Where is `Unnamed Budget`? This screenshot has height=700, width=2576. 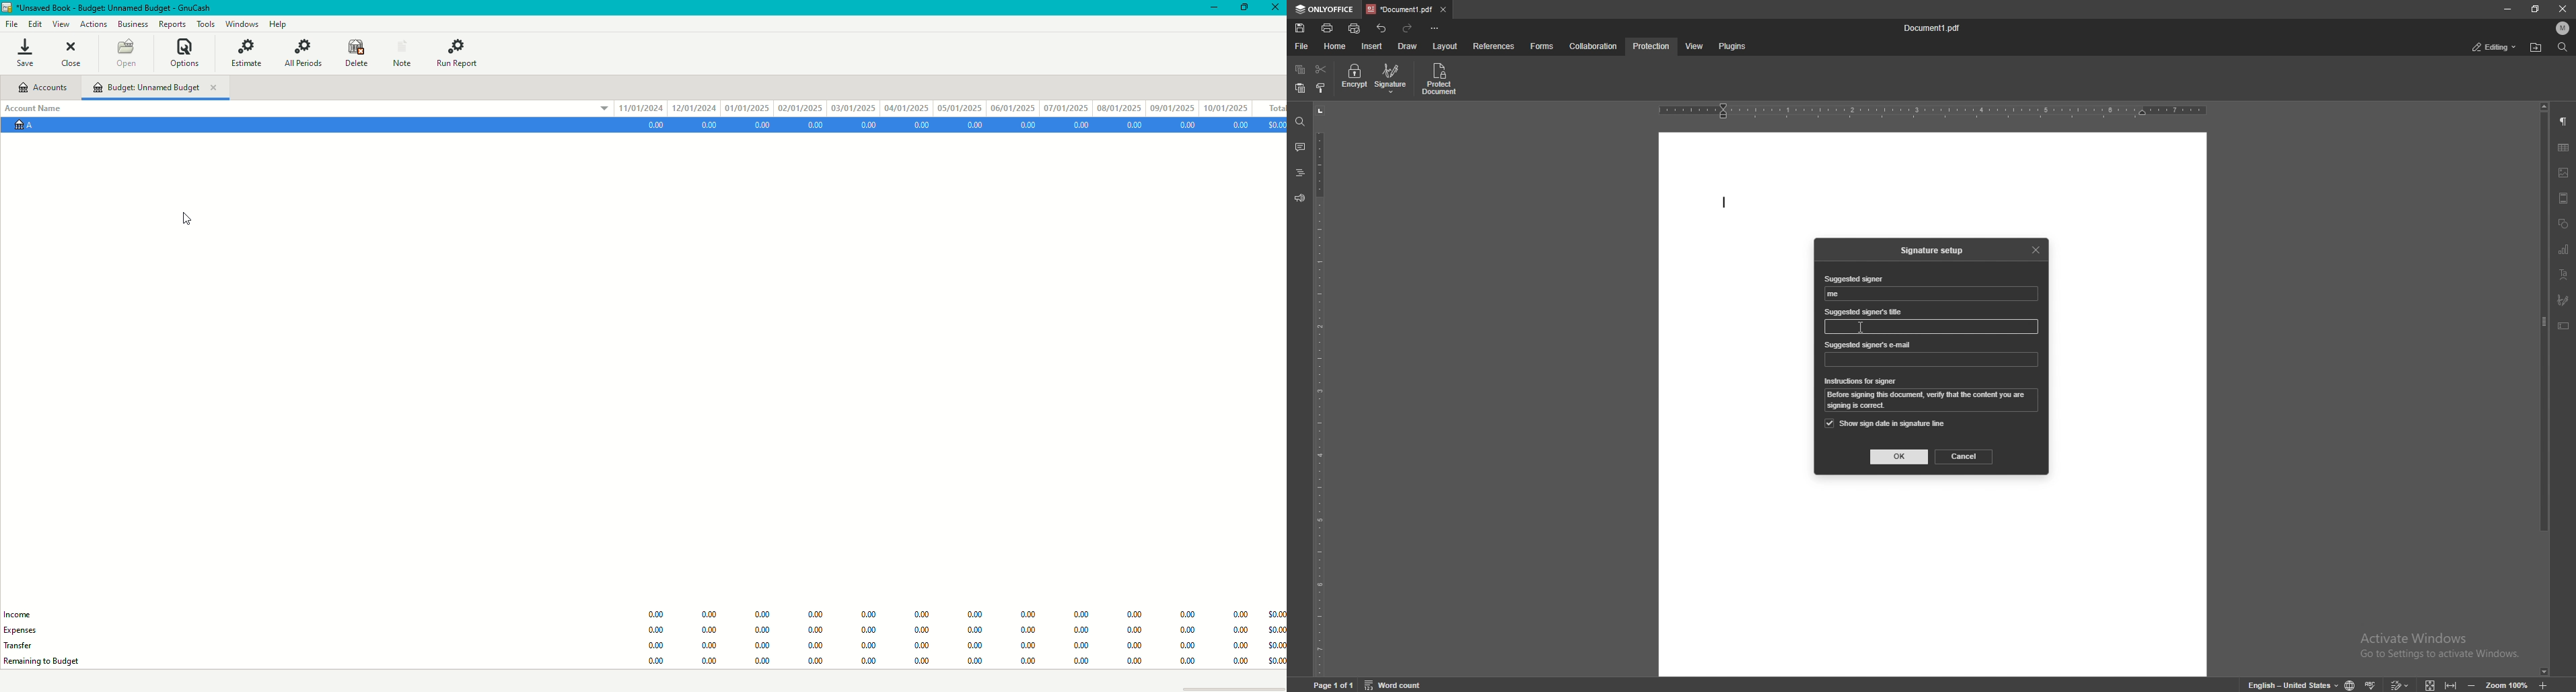 Unnamed Budget is located at coordinates (164, 89).